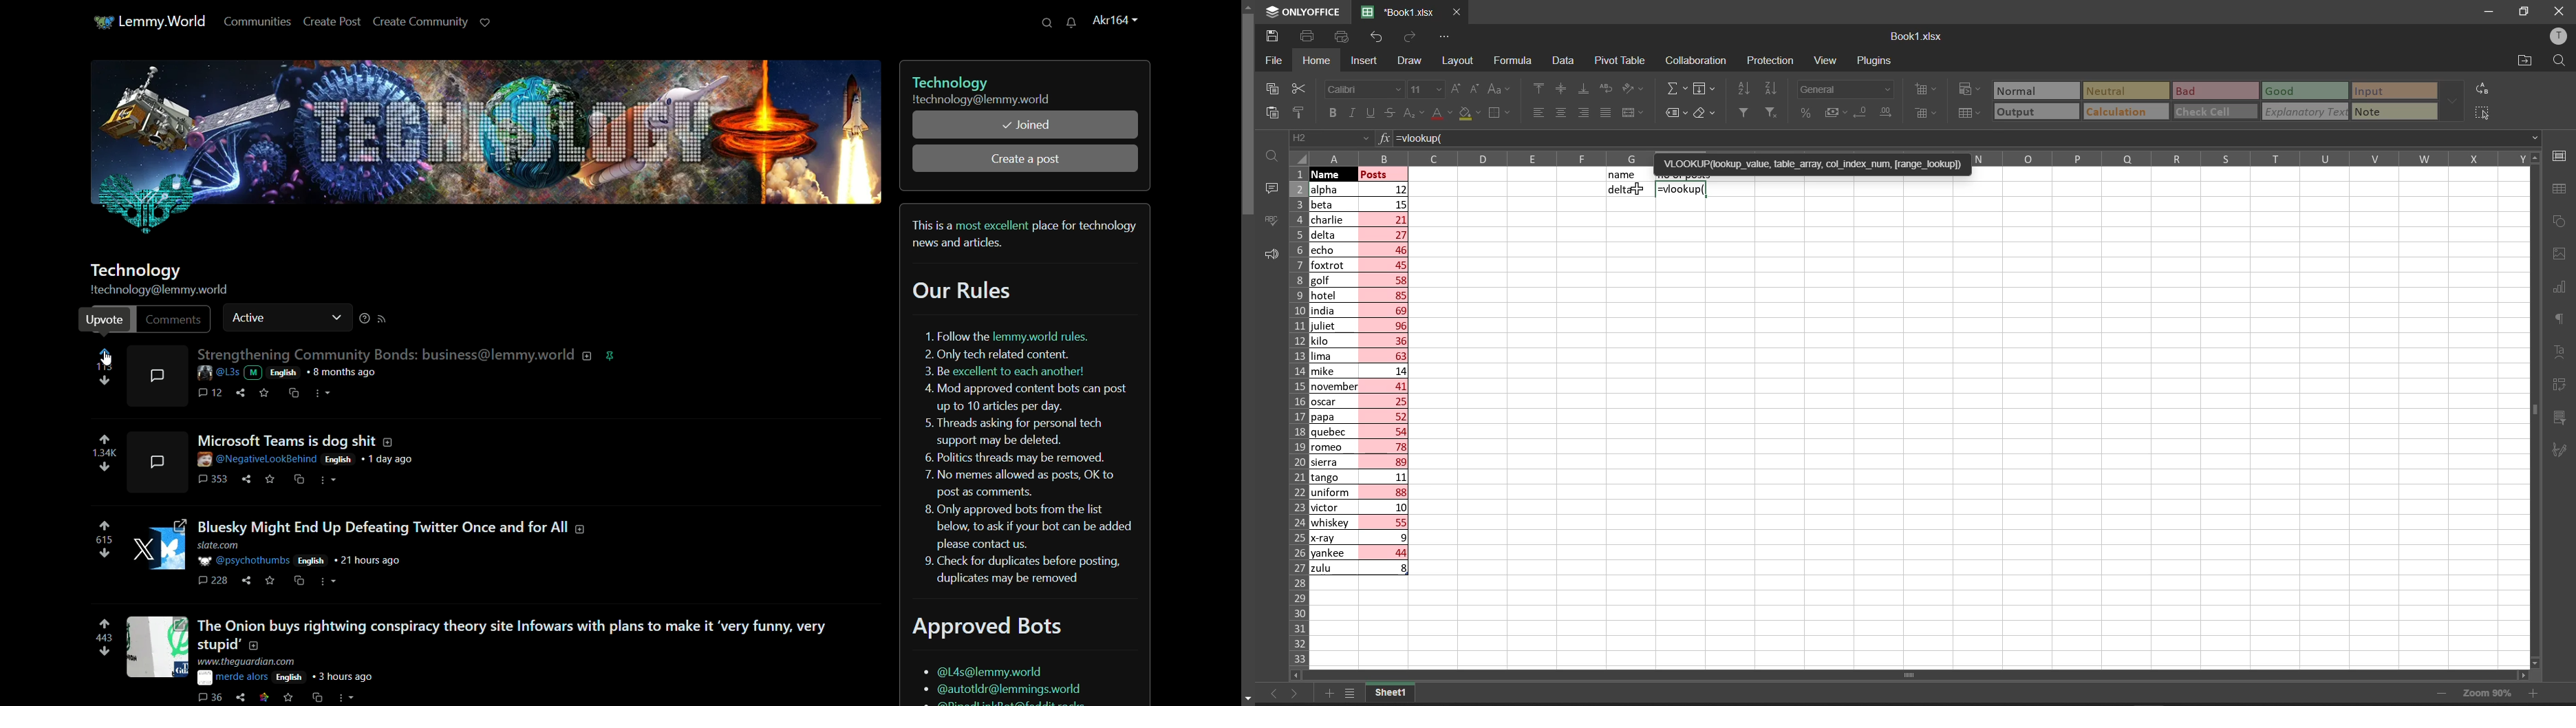  What do you see at coordinates (2440, 696) in the screenshot?
I see `zoom out` at bounding box center [2440, 696].